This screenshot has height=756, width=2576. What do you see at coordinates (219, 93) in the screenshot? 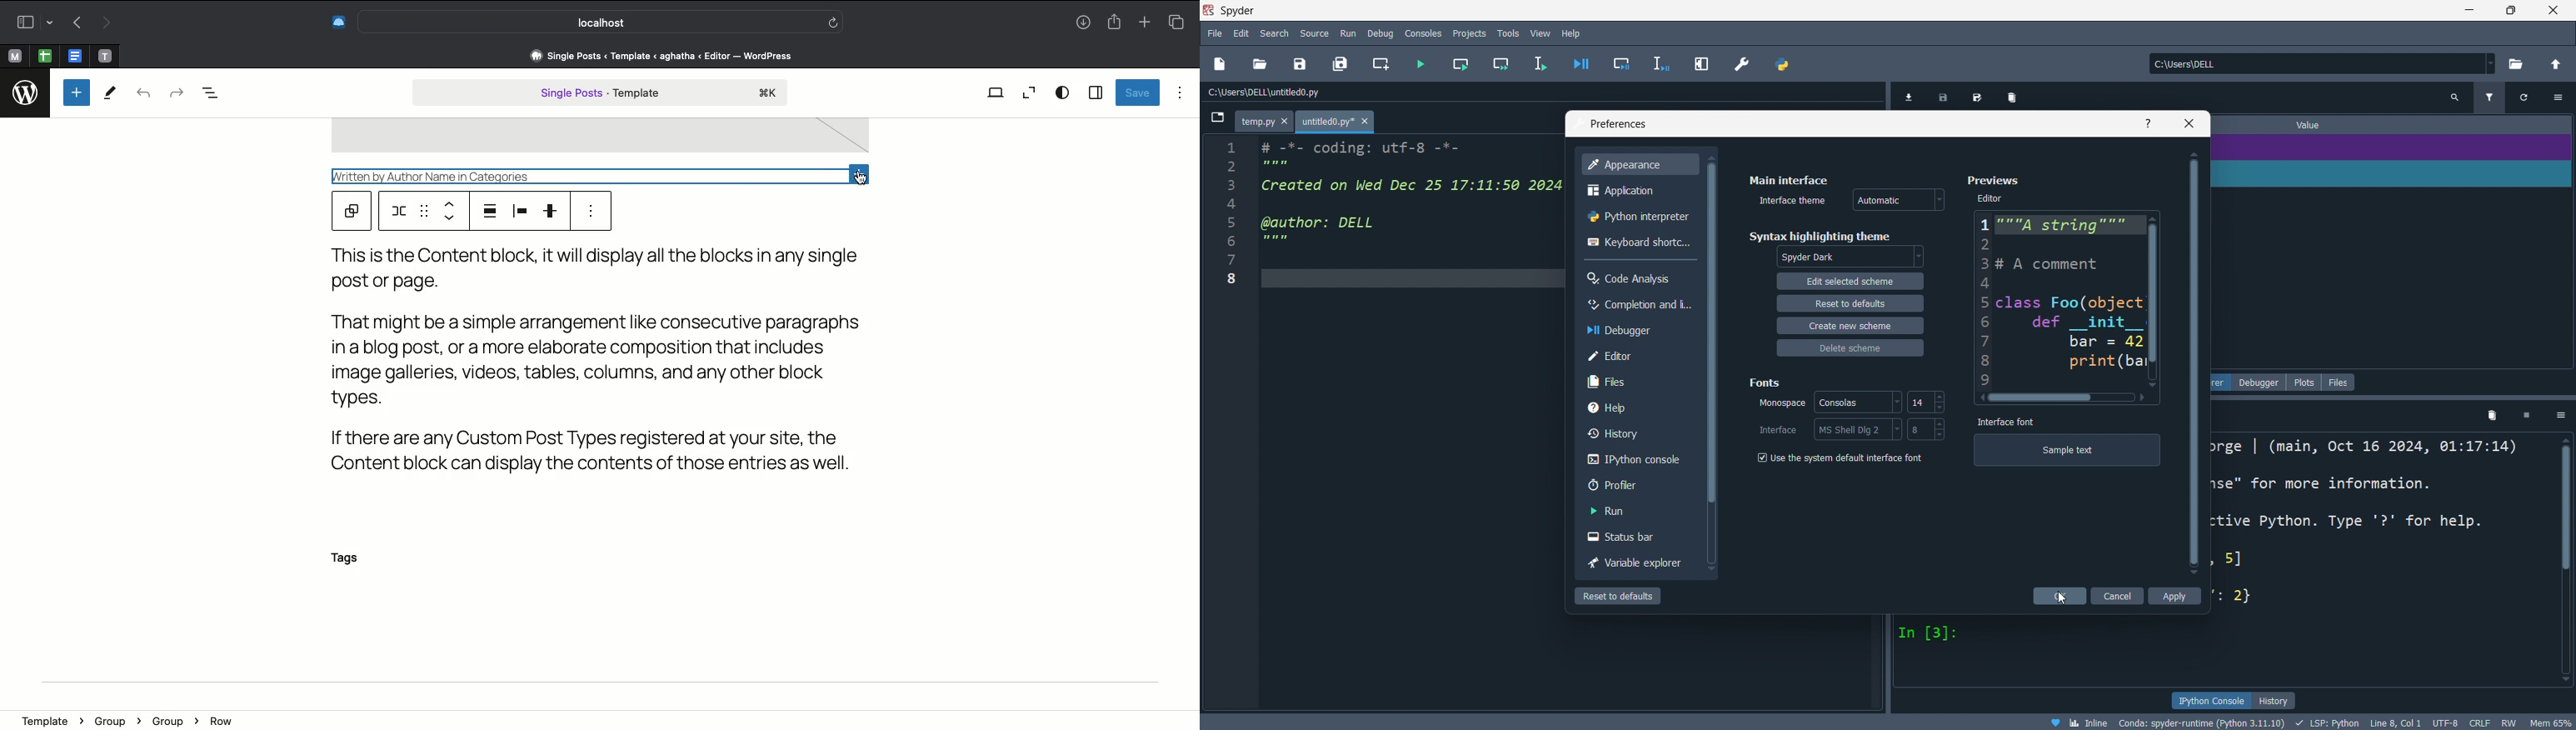
I see `Document overview` at bounding box center [219, 93].